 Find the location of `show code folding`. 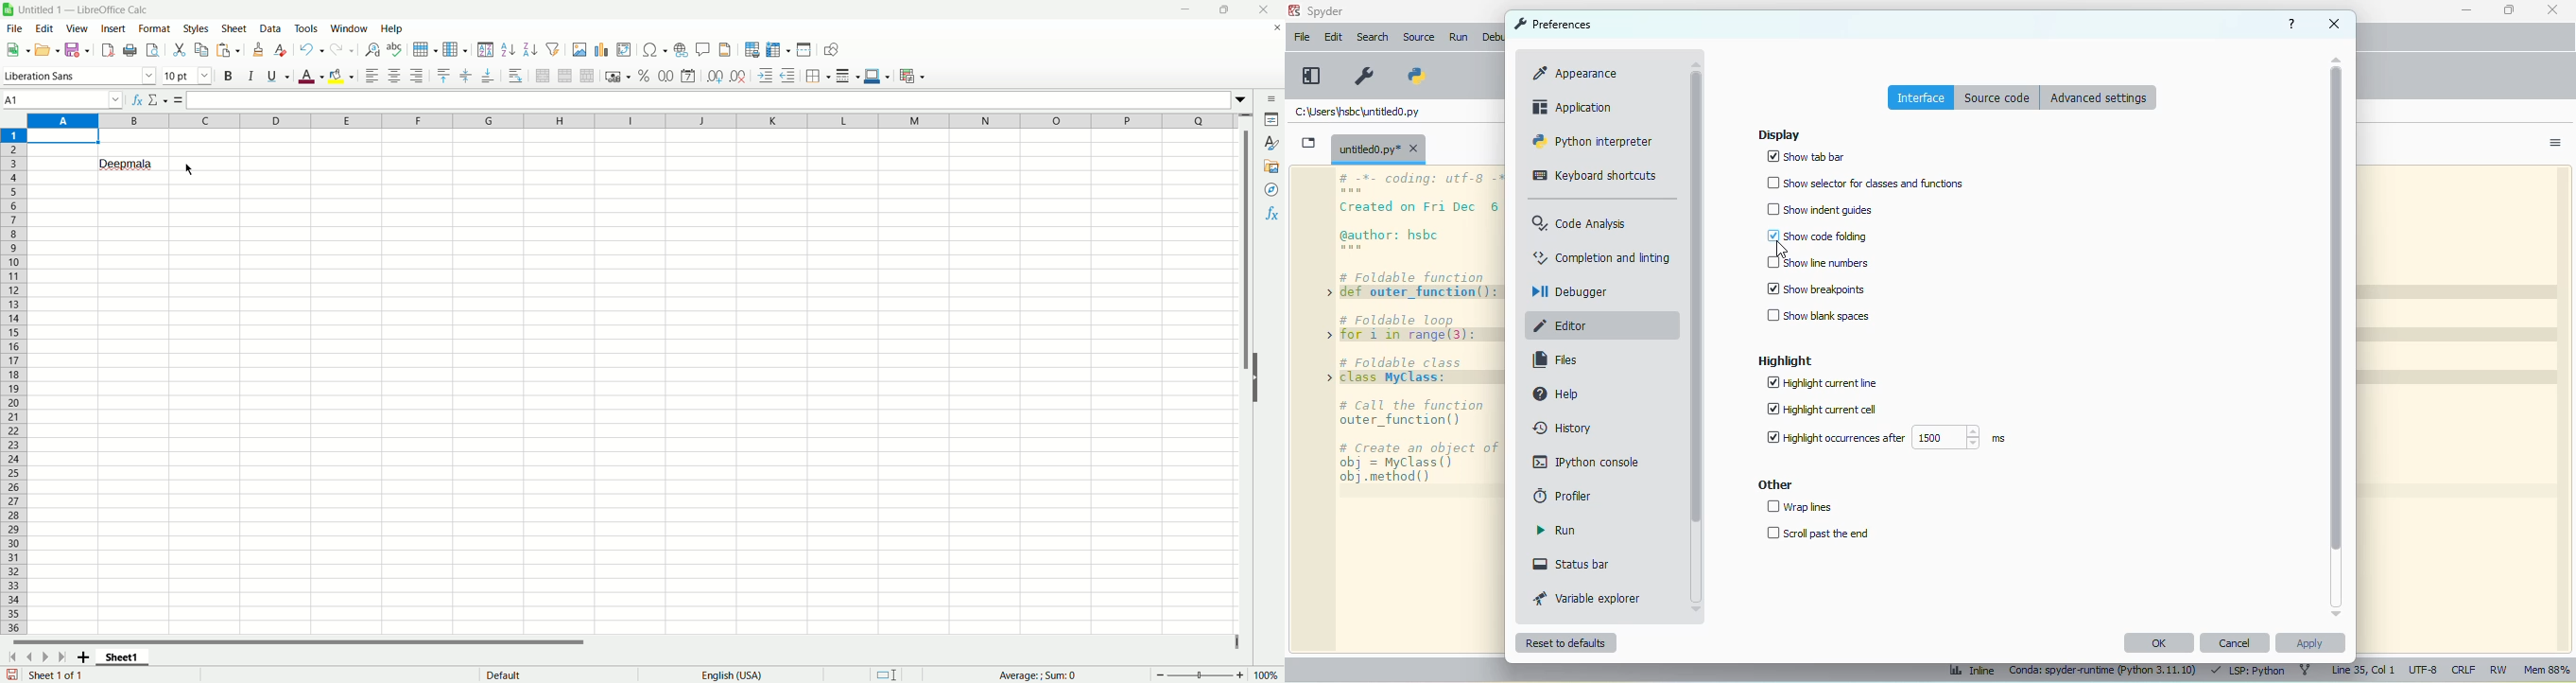

show code folding is located at coordinates (1817, 236).